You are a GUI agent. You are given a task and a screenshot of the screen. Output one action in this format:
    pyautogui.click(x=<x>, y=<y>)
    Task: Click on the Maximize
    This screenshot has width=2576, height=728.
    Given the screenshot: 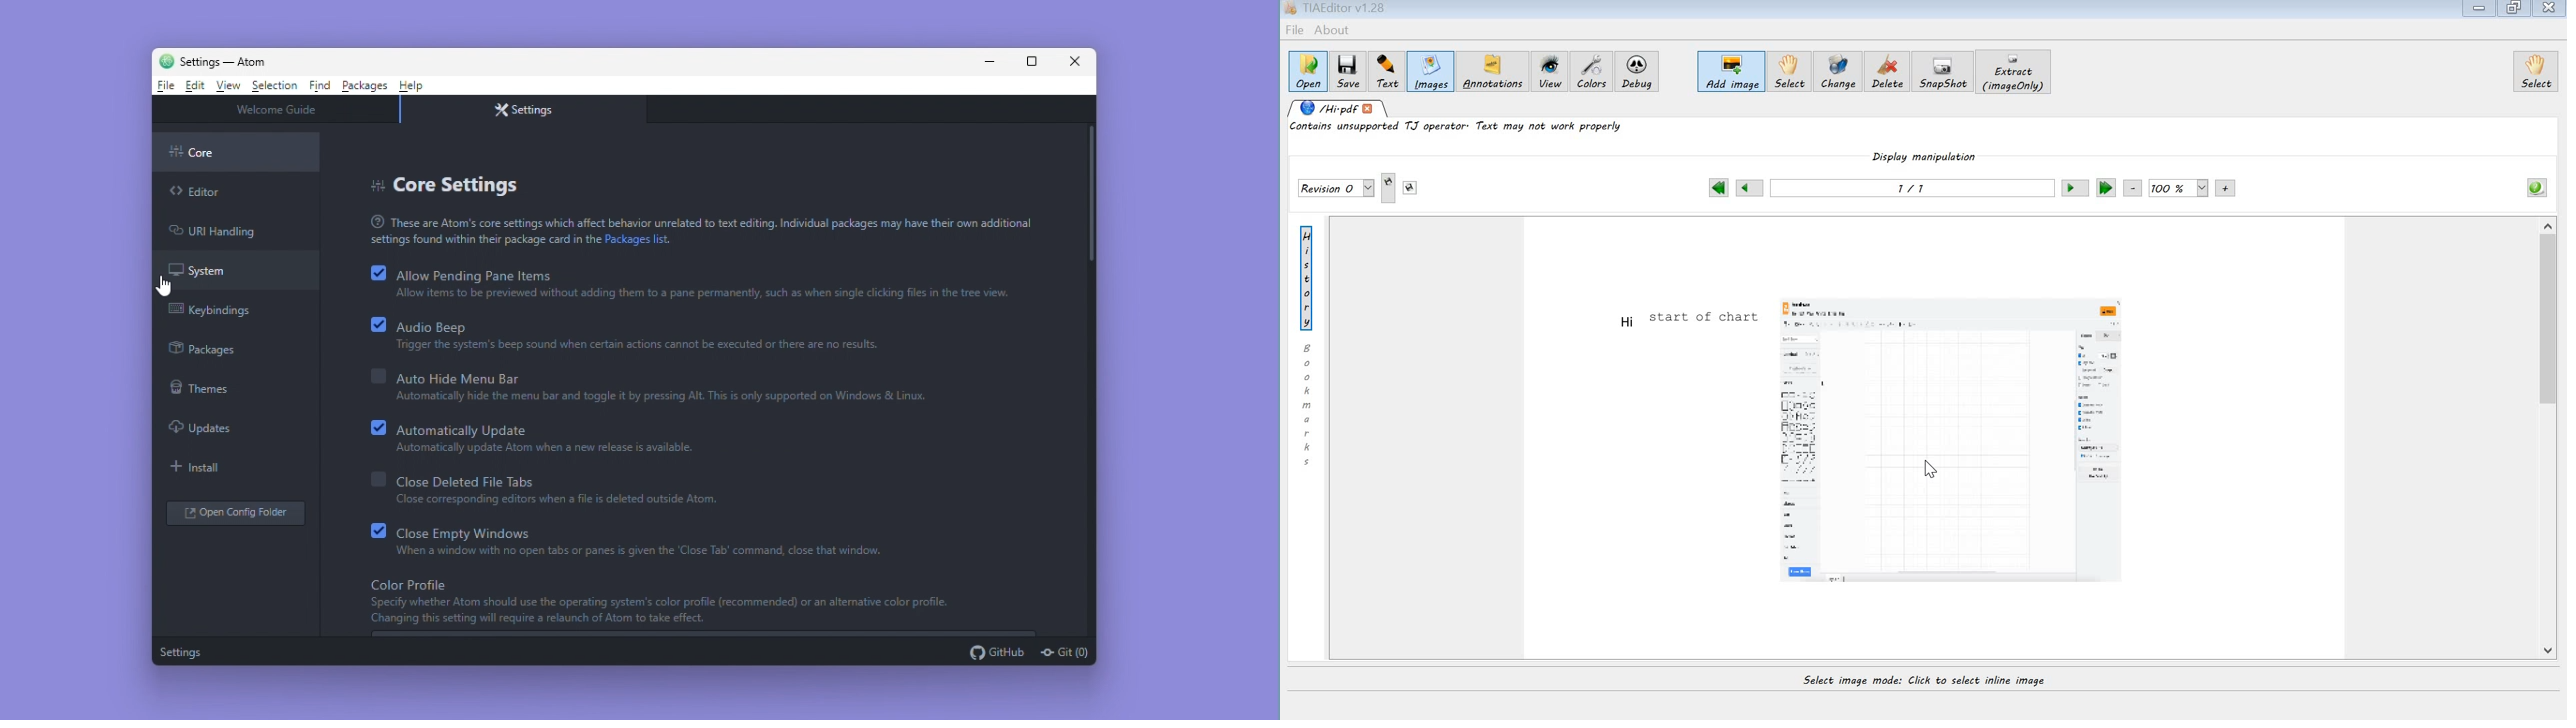 What is the action you would take?
    pyautogui.click(x=1031, y=59)
    